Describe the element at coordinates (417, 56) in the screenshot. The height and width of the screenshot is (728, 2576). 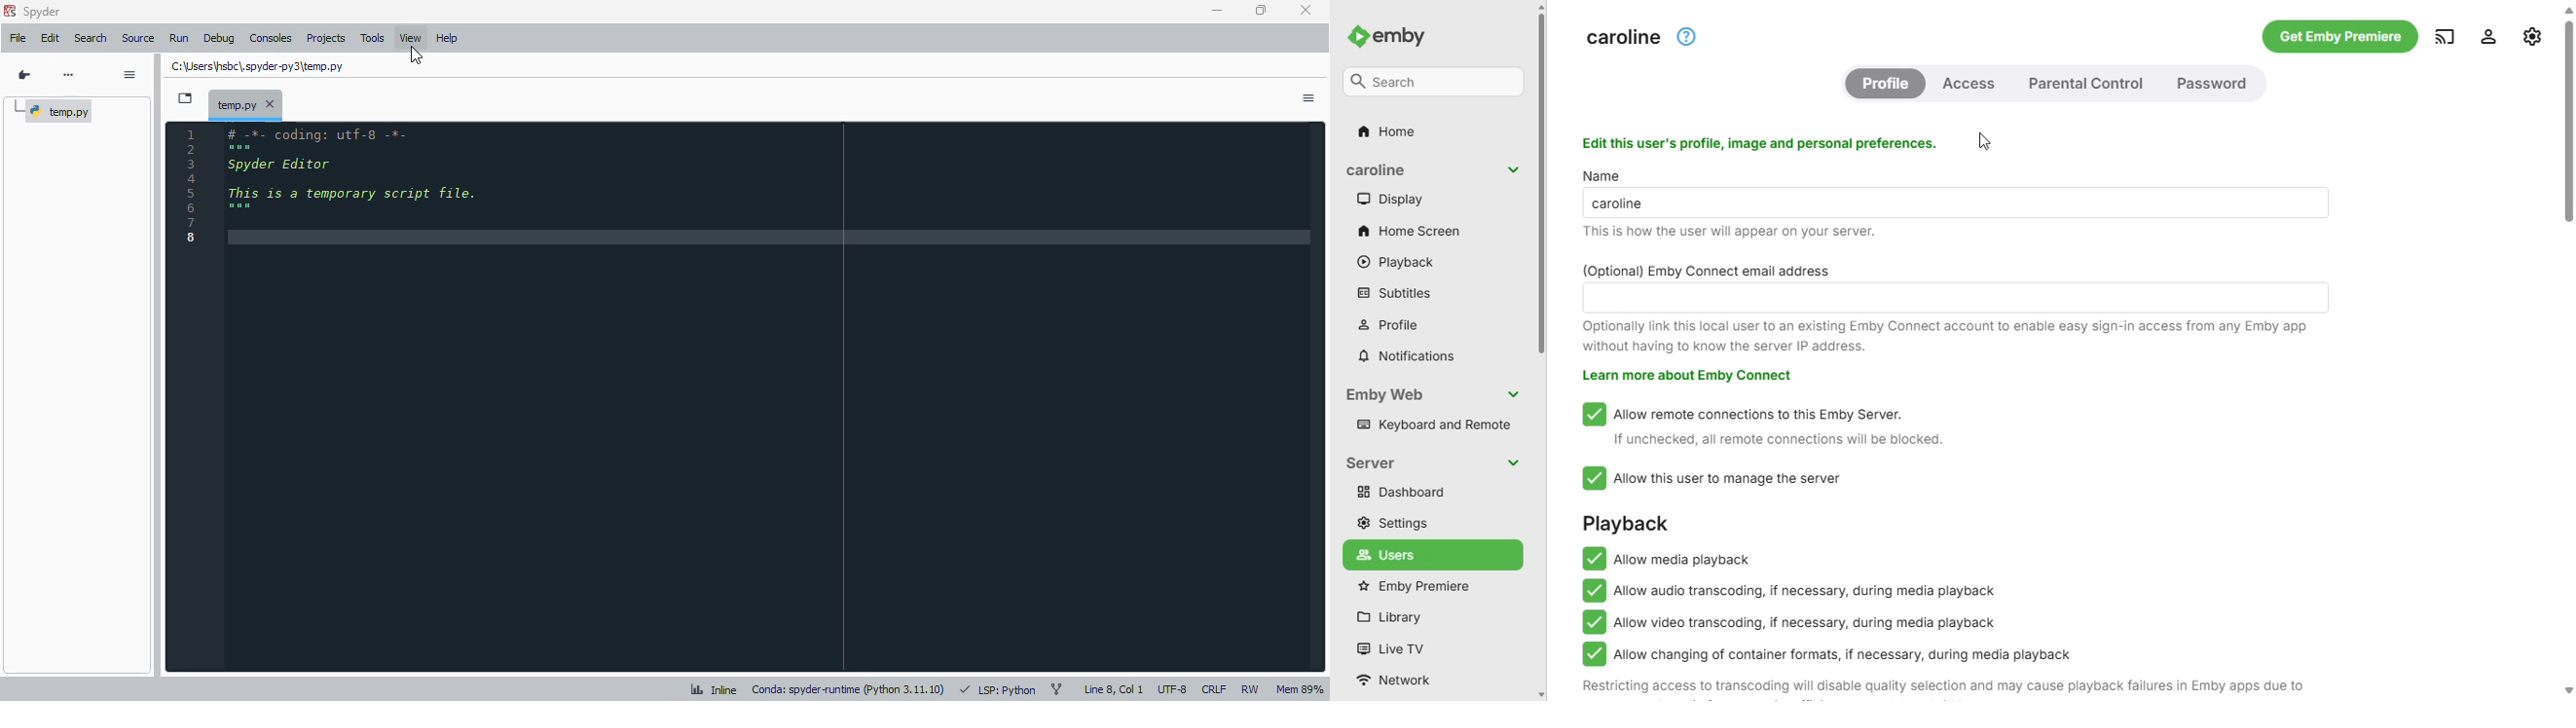
I see `cursor` at that location.